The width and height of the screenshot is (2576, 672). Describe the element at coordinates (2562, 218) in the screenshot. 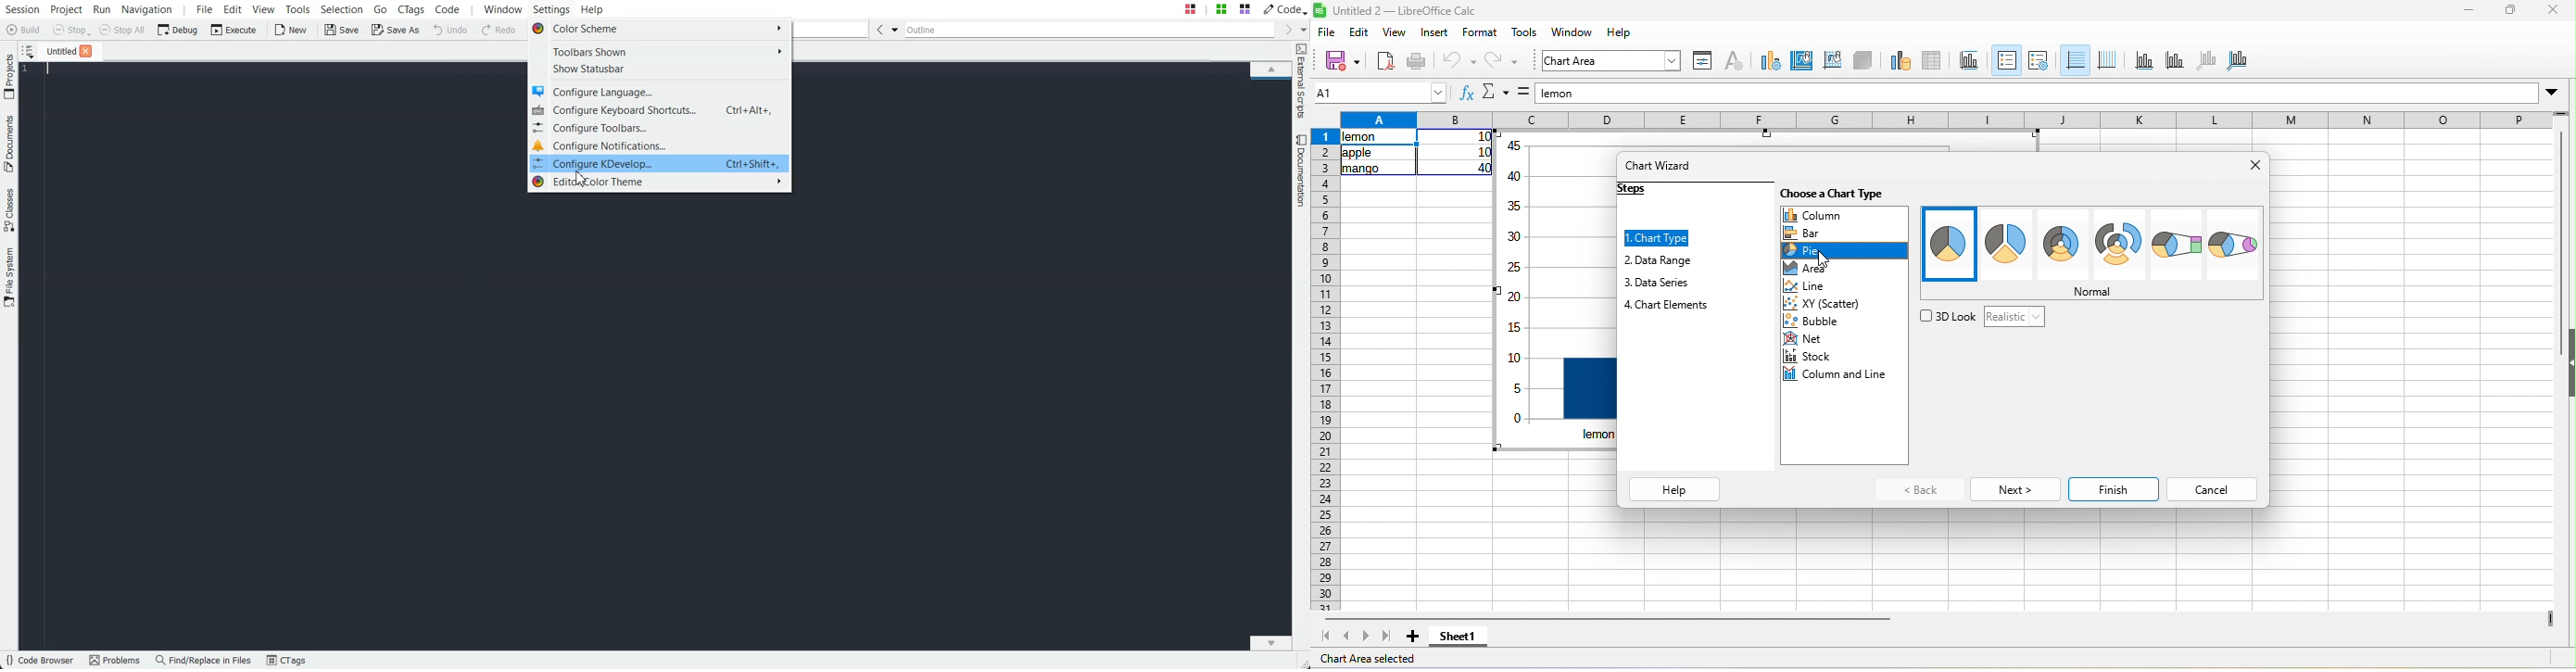

I see `vertical scroll bar` at that location.